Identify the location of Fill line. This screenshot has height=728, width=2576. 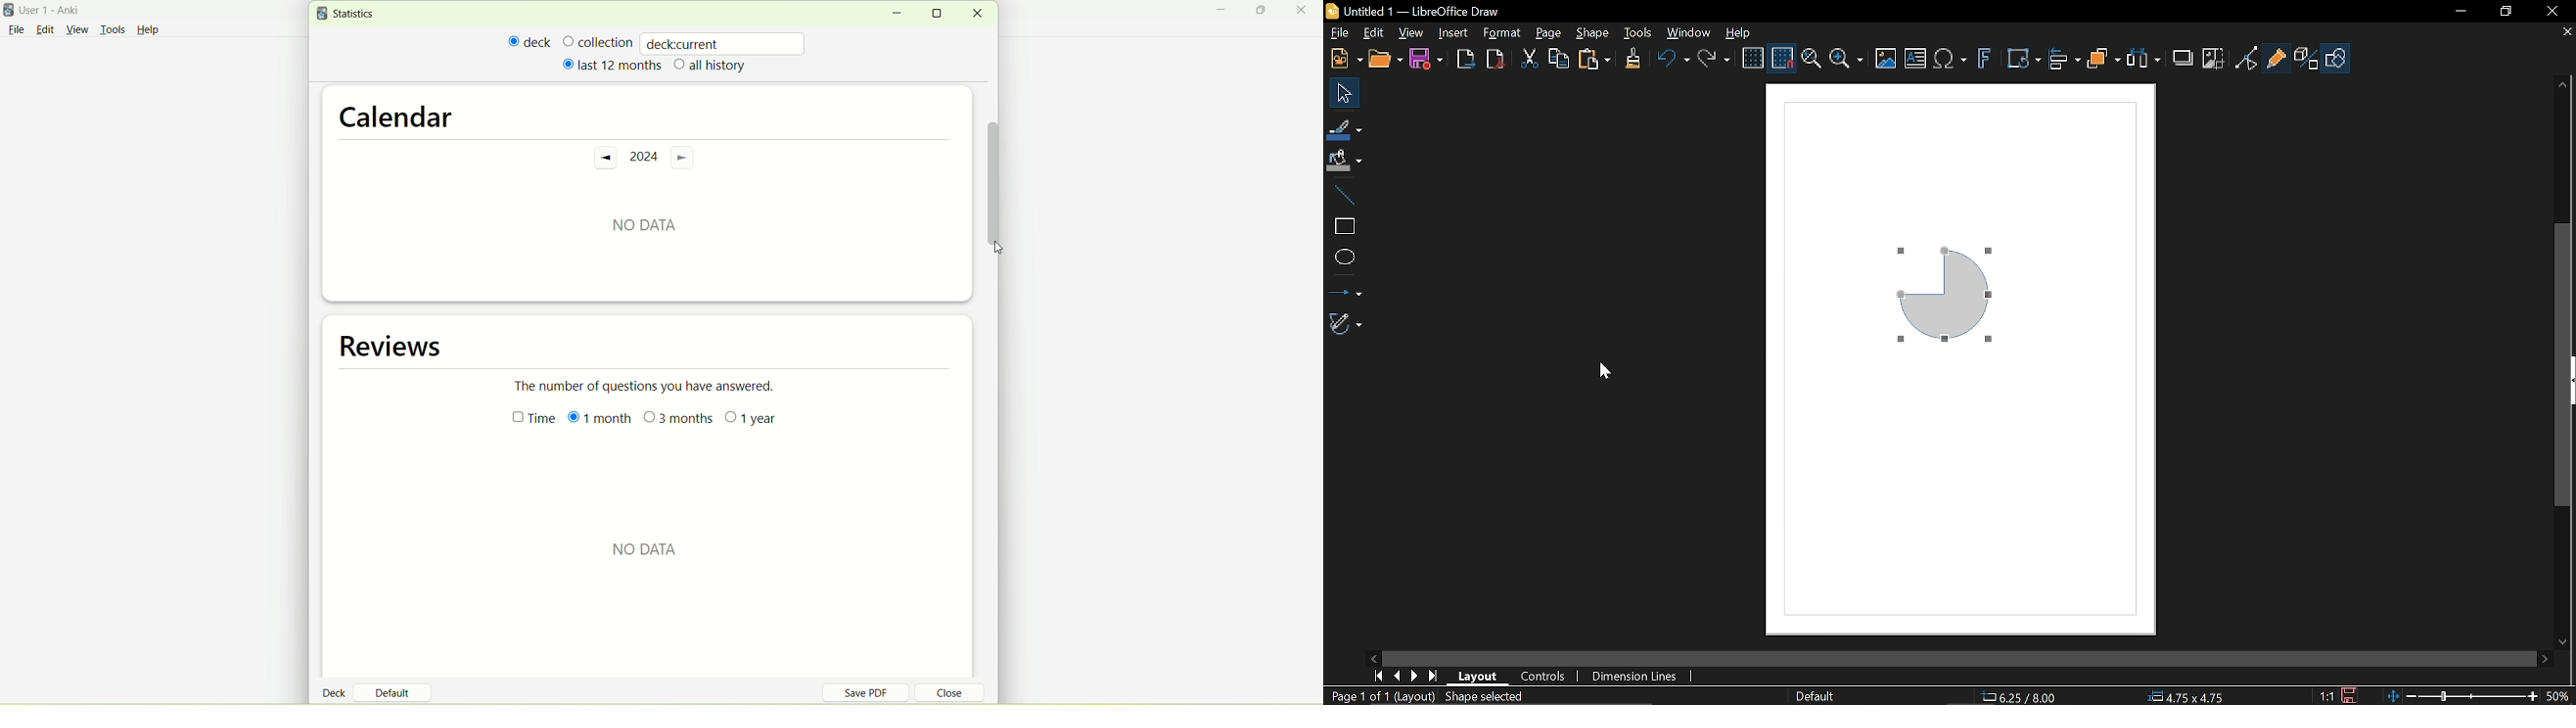
(1346, 129).